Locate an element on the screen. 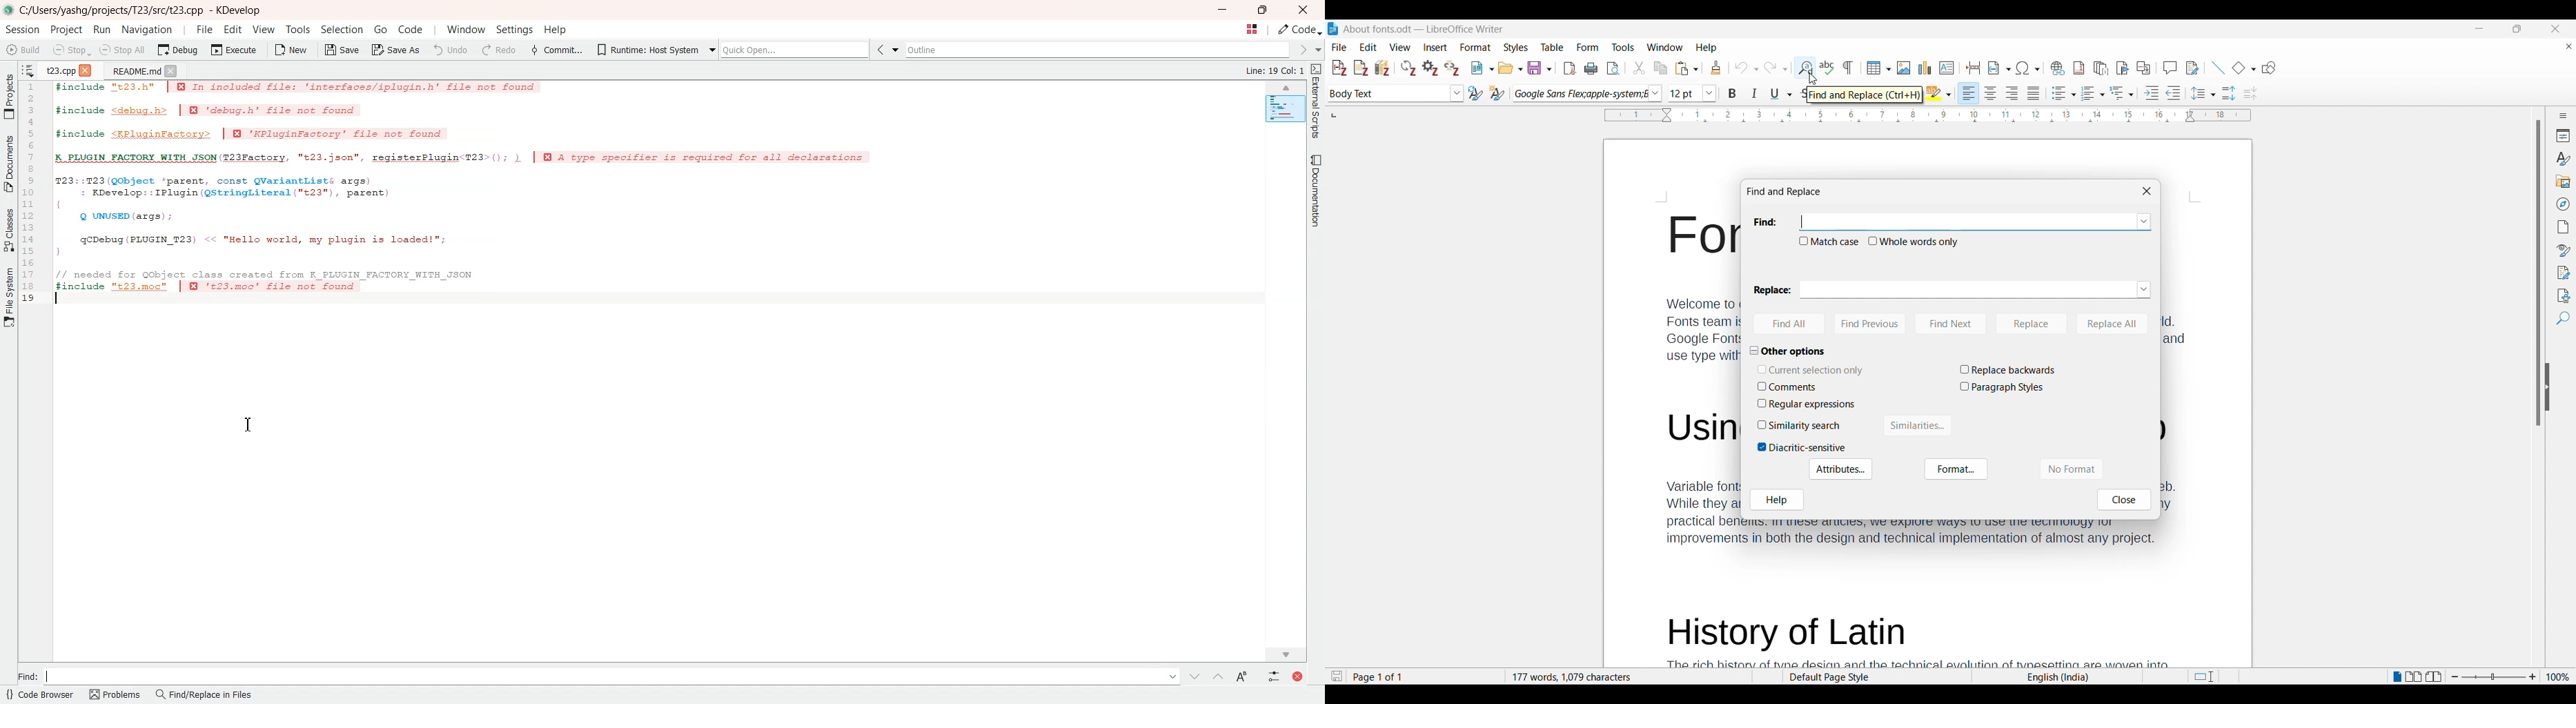 This screenshot has height=728, width=2576. Print is located at coordinates (1591, 68).